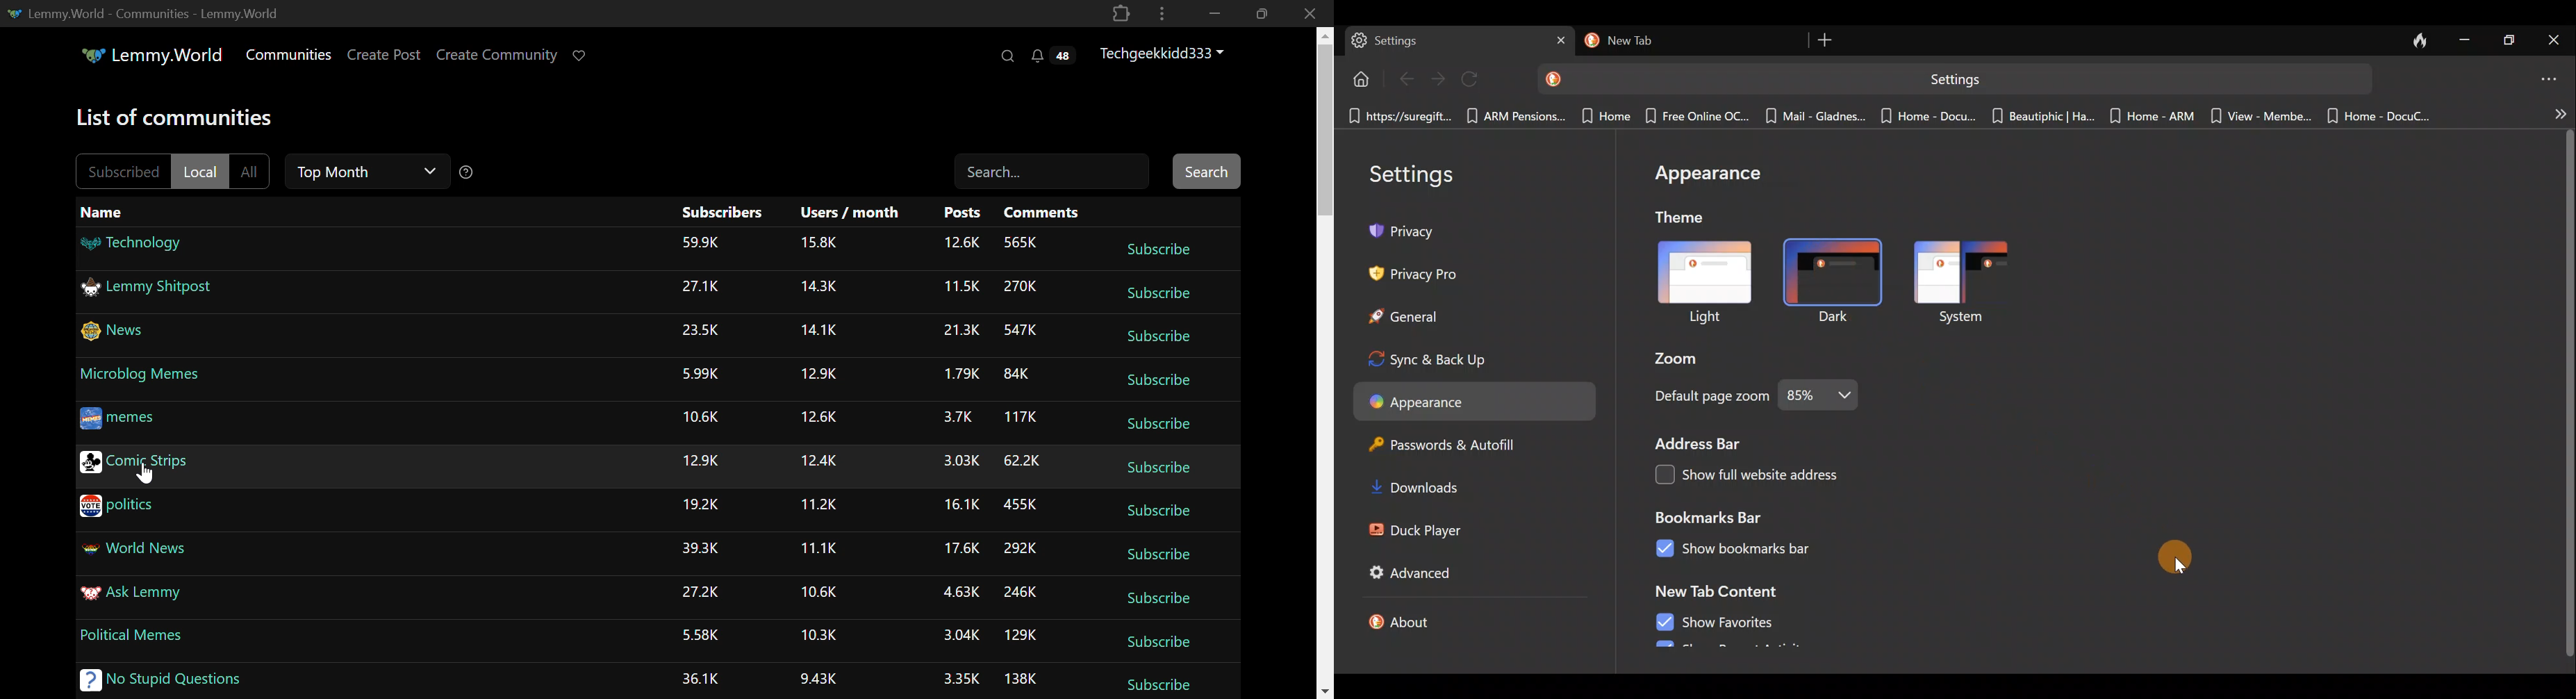  Describe the element at coordinates (580, 56) in the screenshot. I see `Donate to Lemmy` at that location.